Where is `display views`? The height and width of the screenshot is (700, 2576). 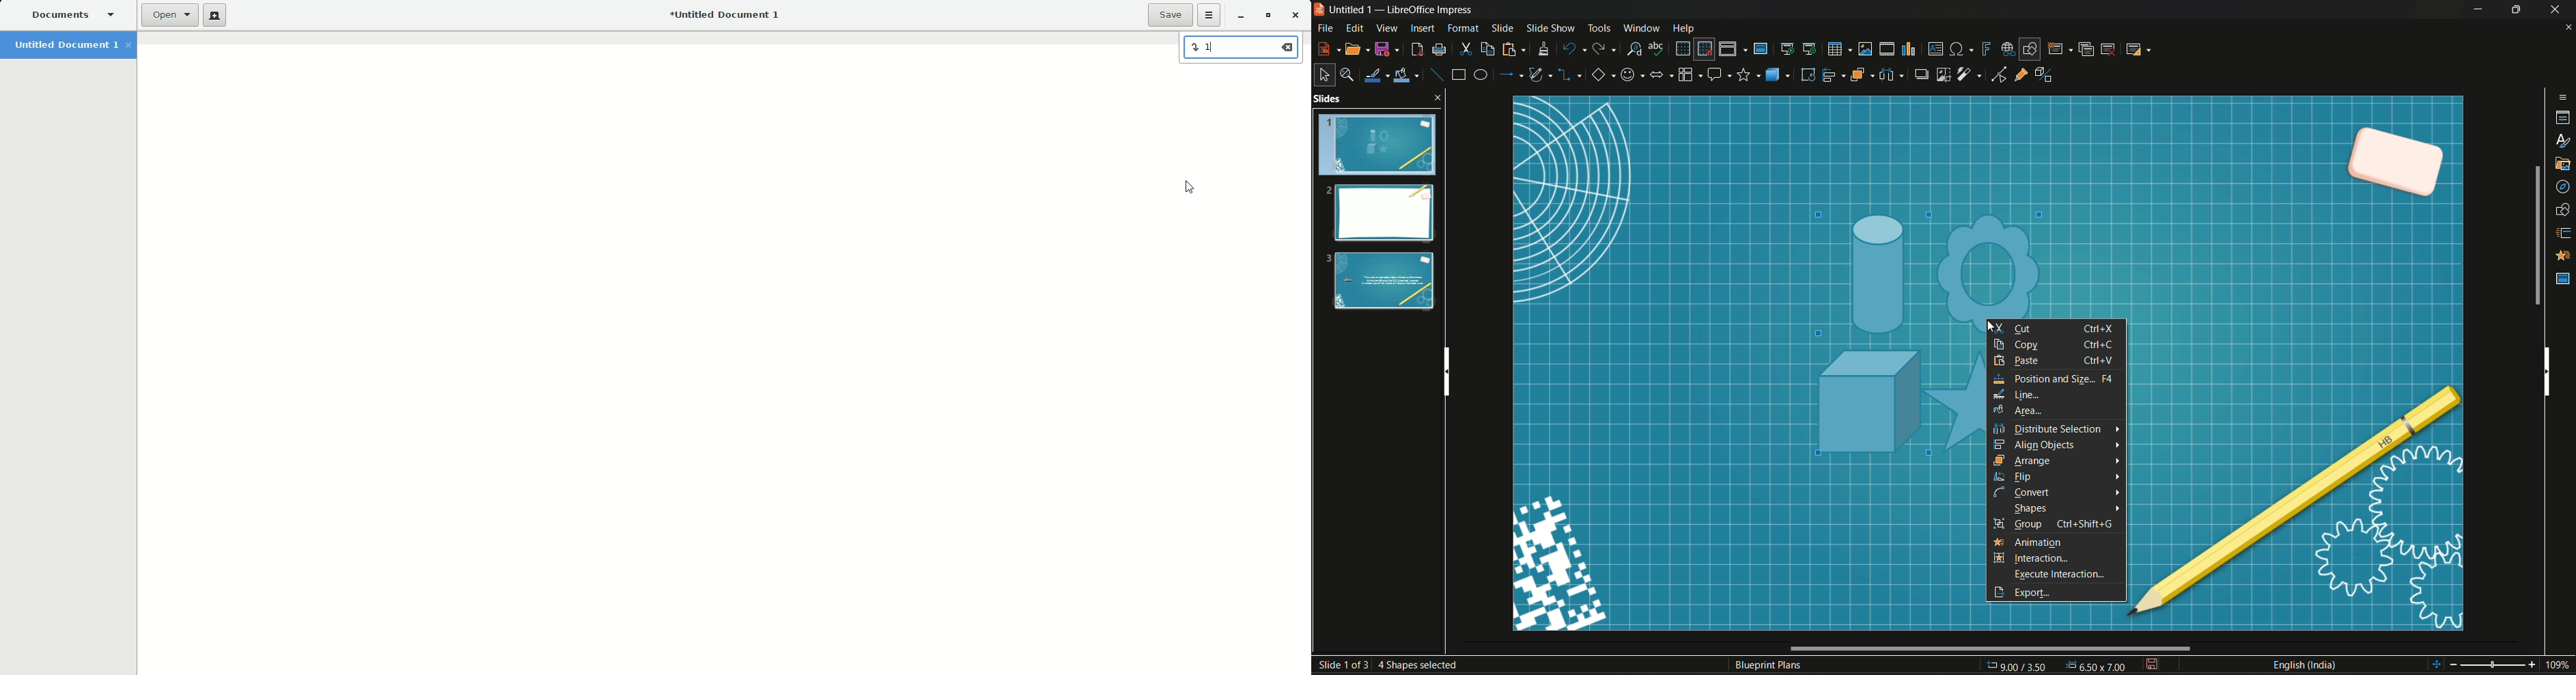
display views is located at coordinates (1733, 49).